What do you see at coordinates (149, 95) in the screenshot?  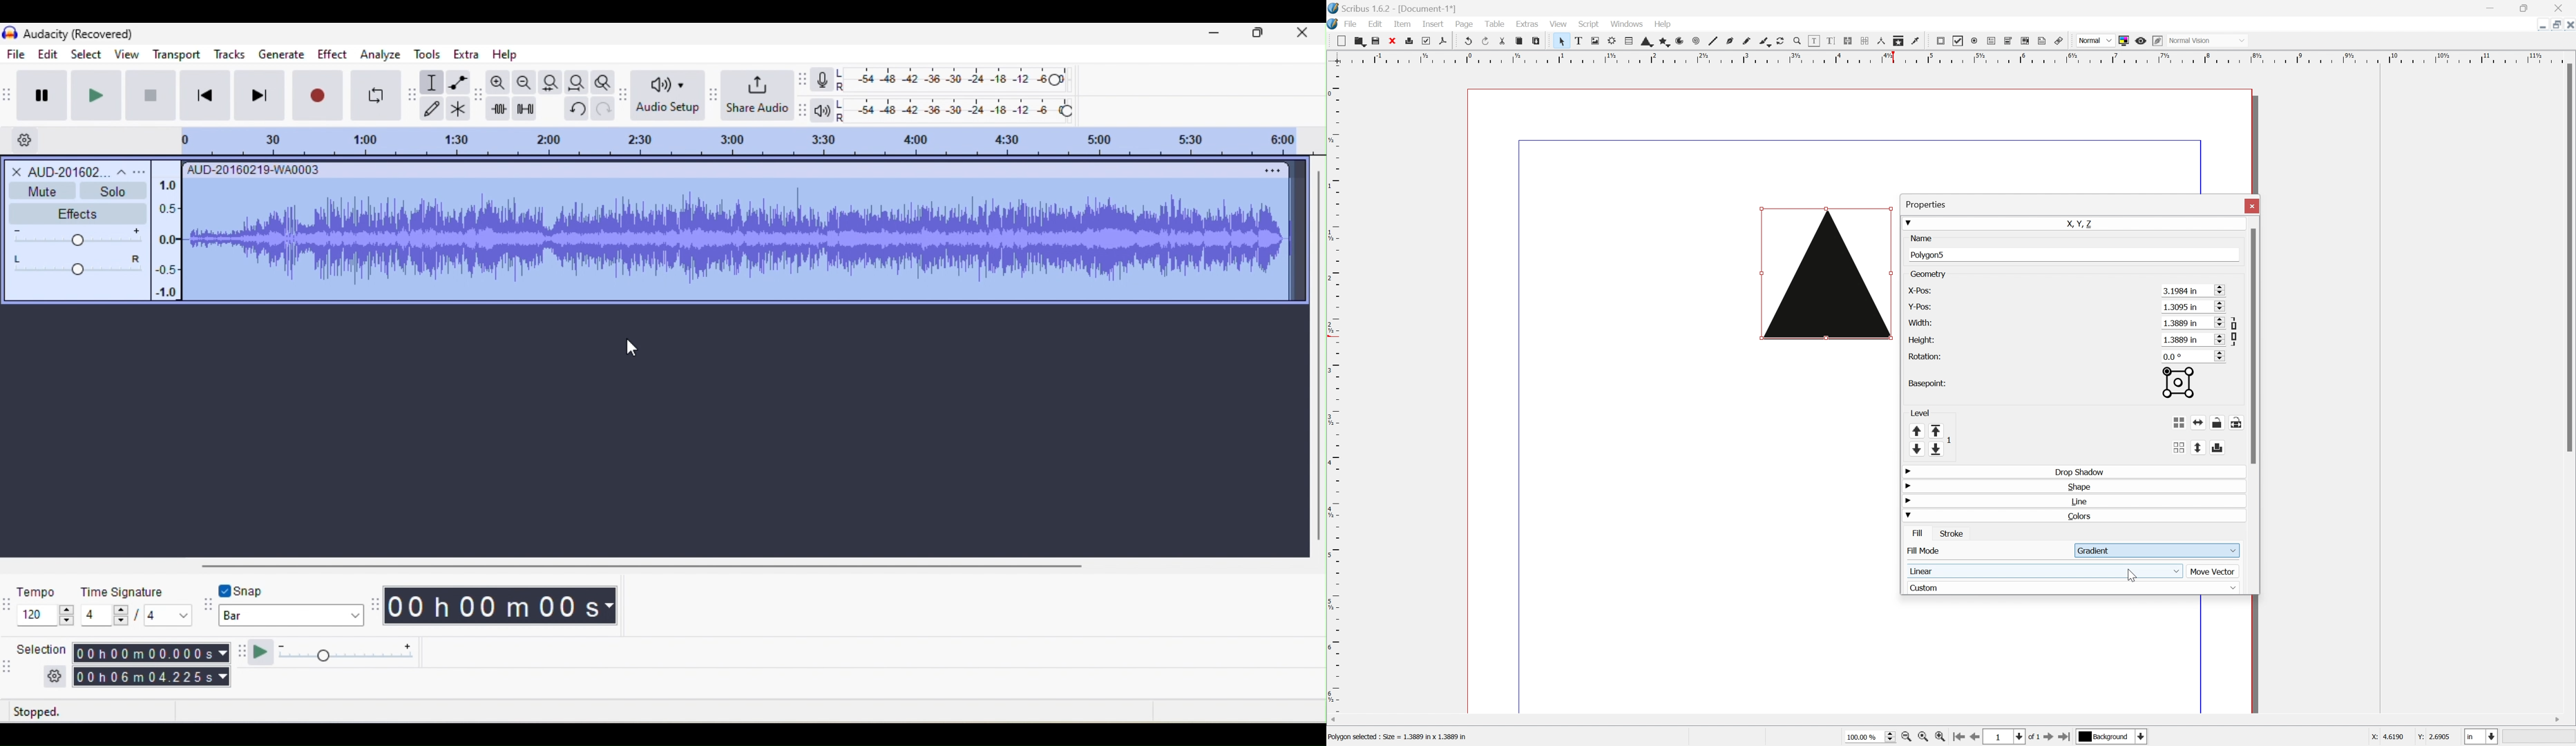 I see `stop` at bounding box center [149, 95].